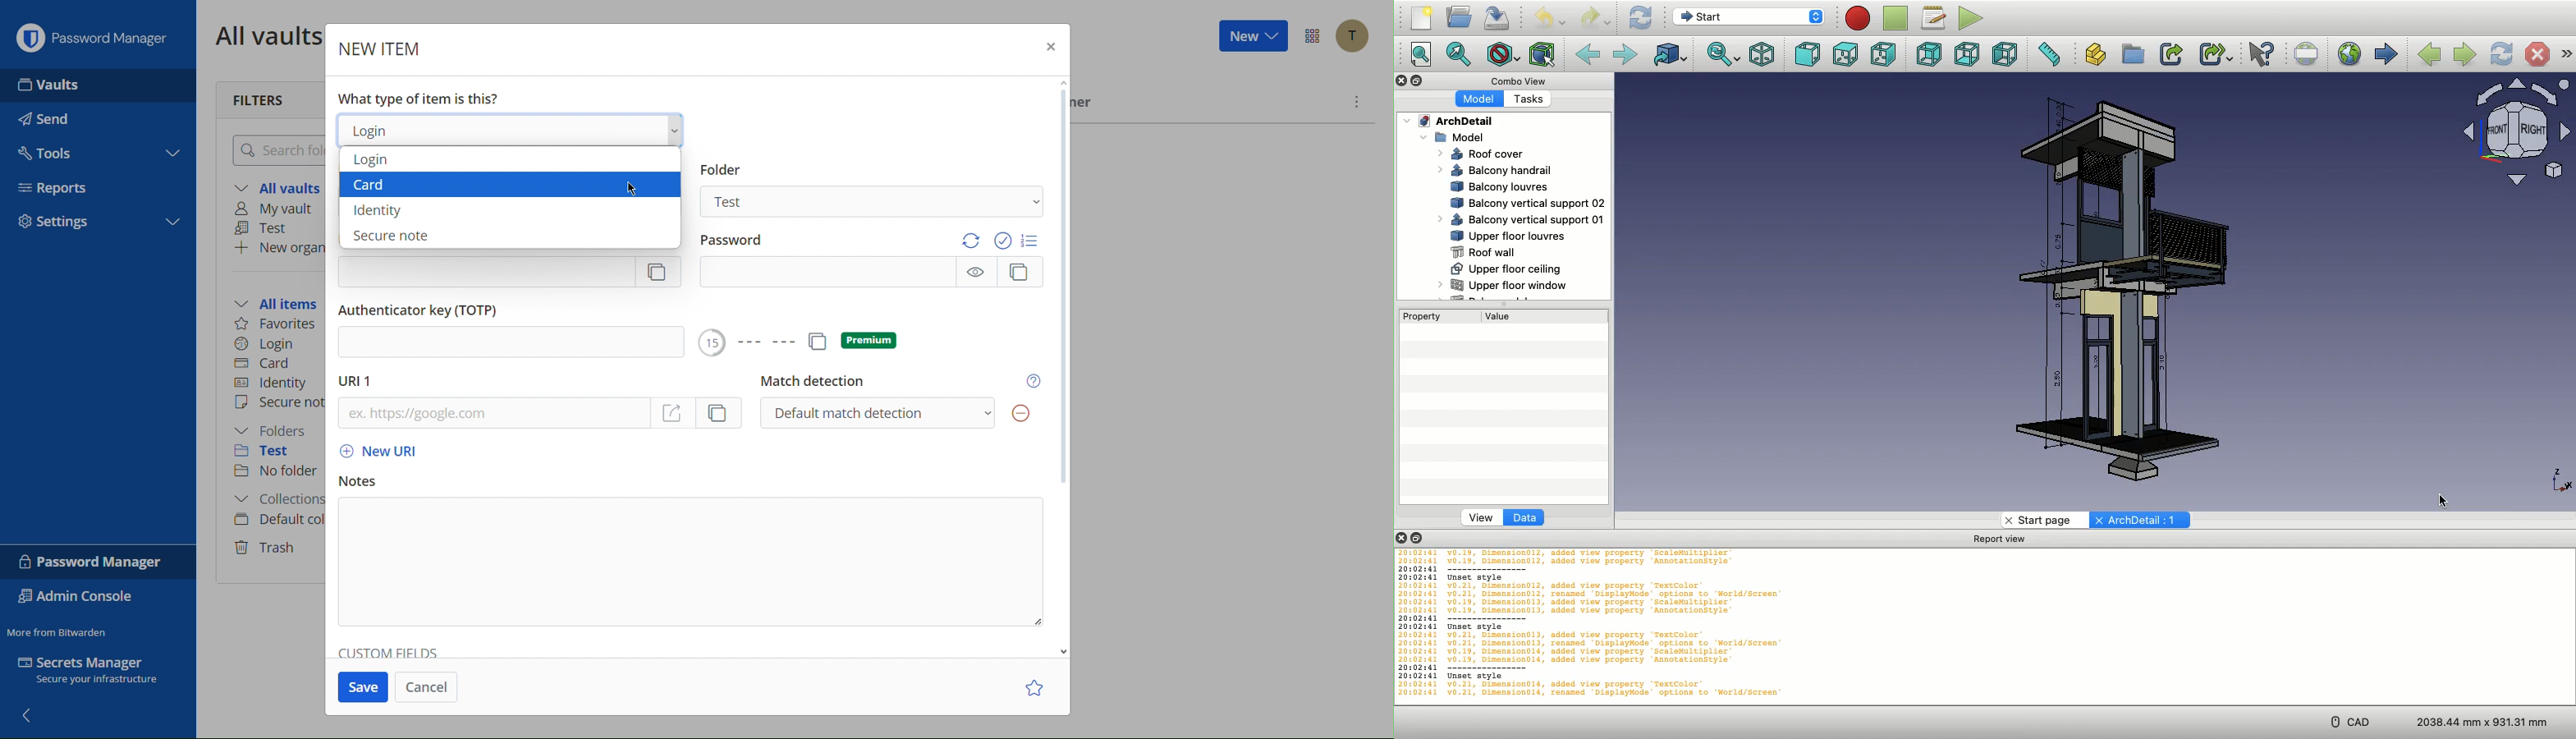  What do you see at coordinates (1934, 17) in the screenshot?
I see `Macros` at bounding box center [1934, 17].